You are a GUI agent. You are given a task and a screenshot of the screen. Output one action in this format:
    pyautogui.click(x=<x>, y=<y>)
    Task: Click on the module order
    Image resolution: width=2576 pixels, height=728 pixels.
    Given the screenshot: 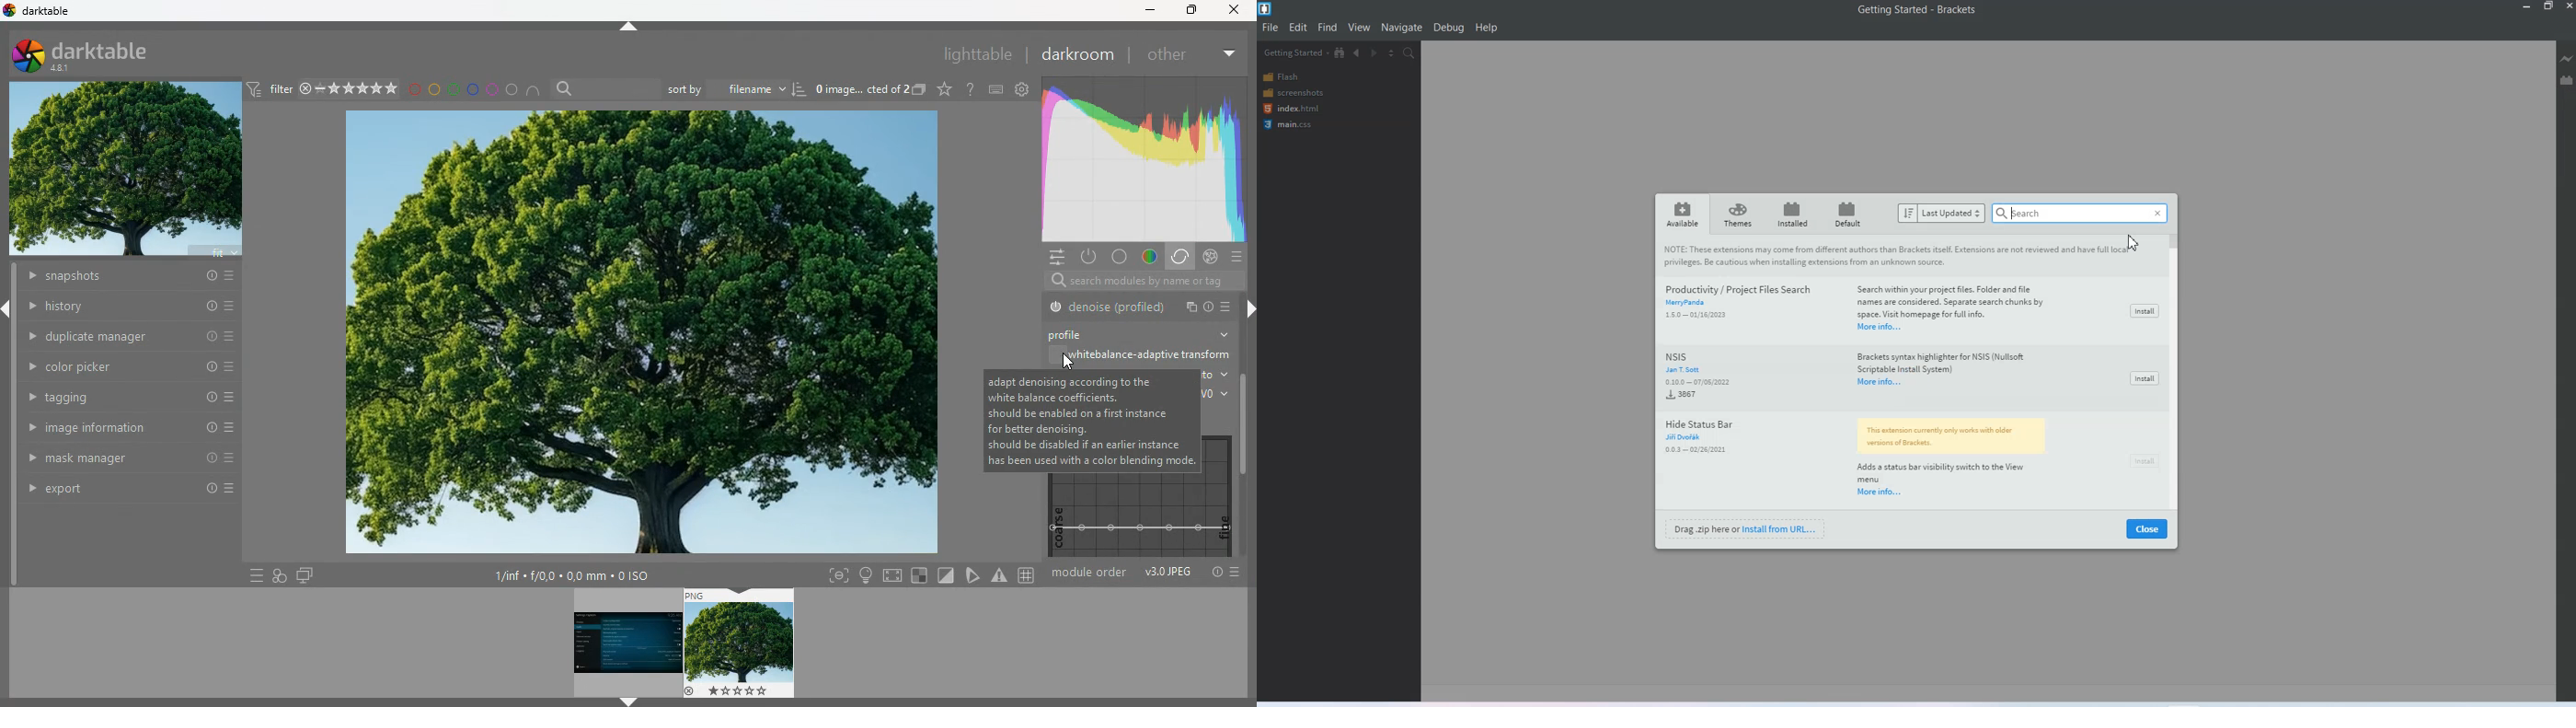 What is the action you would take?
    pyautogui.click(x=1091, y=574)
    